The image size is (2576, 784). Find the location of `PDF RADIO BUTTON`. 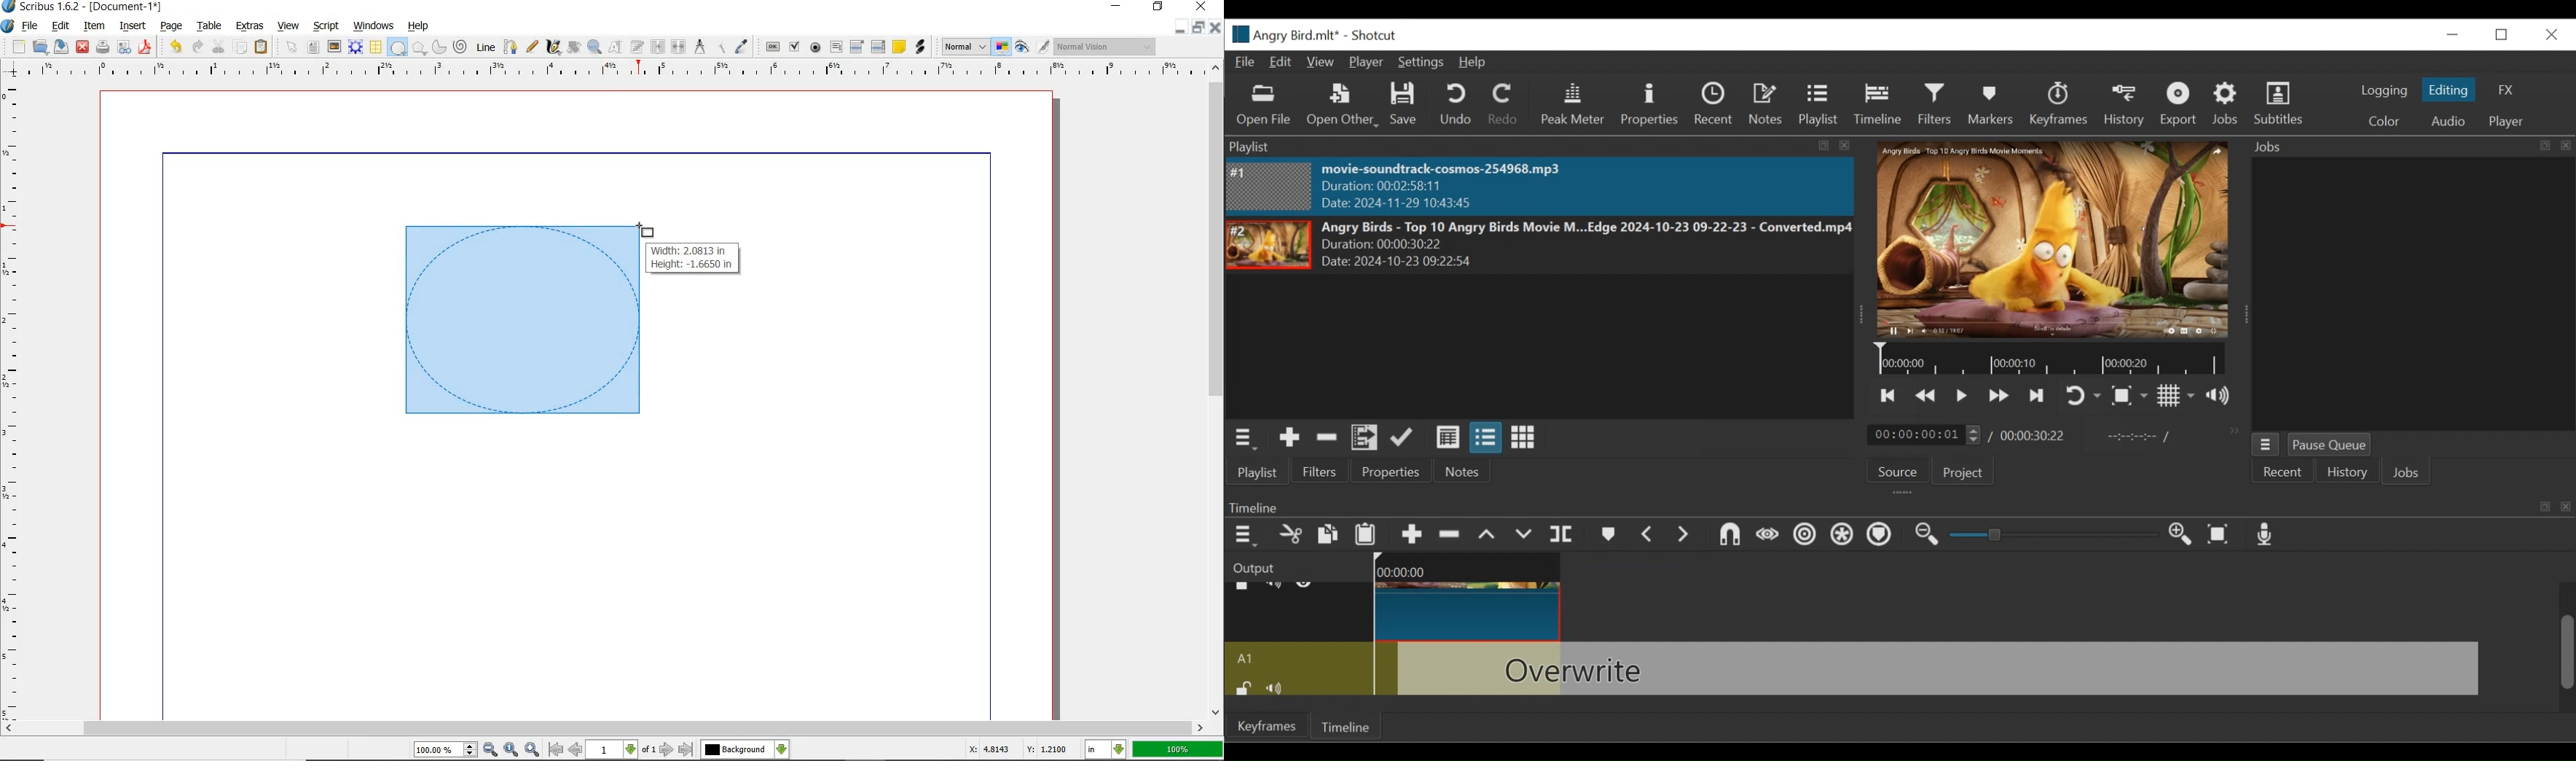

PDF RADIO BUTTON is located at coordinates (816, 47).